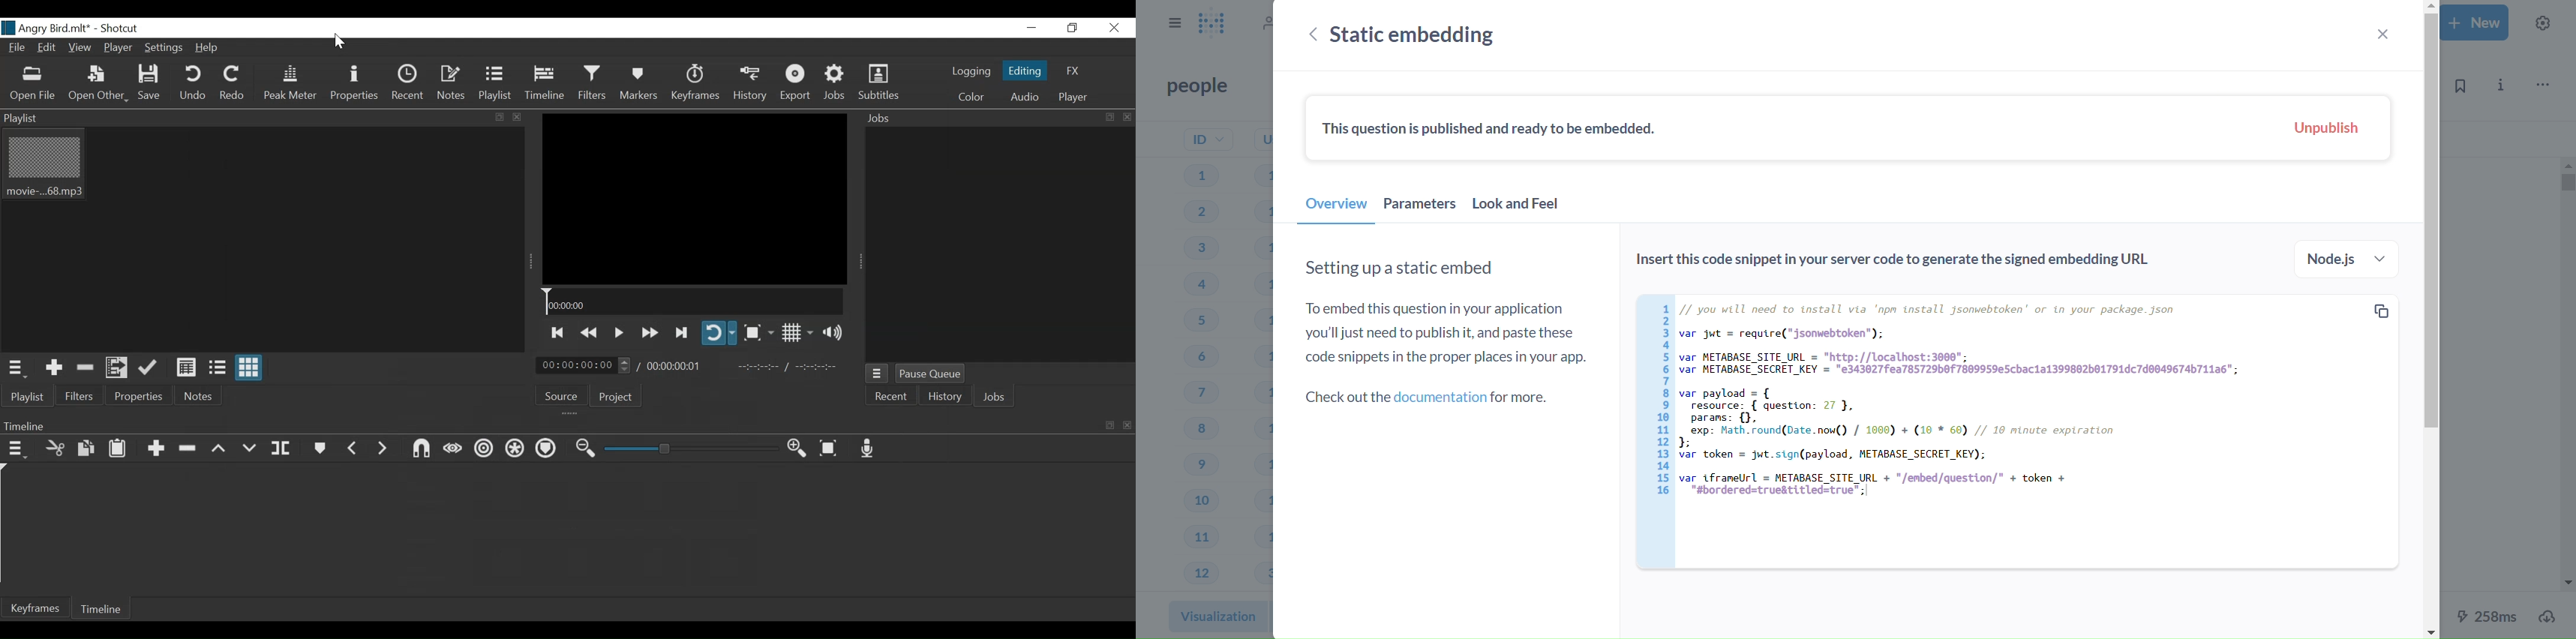 The image size is (2576, 644). I want to click on Help, so click(208, 47).